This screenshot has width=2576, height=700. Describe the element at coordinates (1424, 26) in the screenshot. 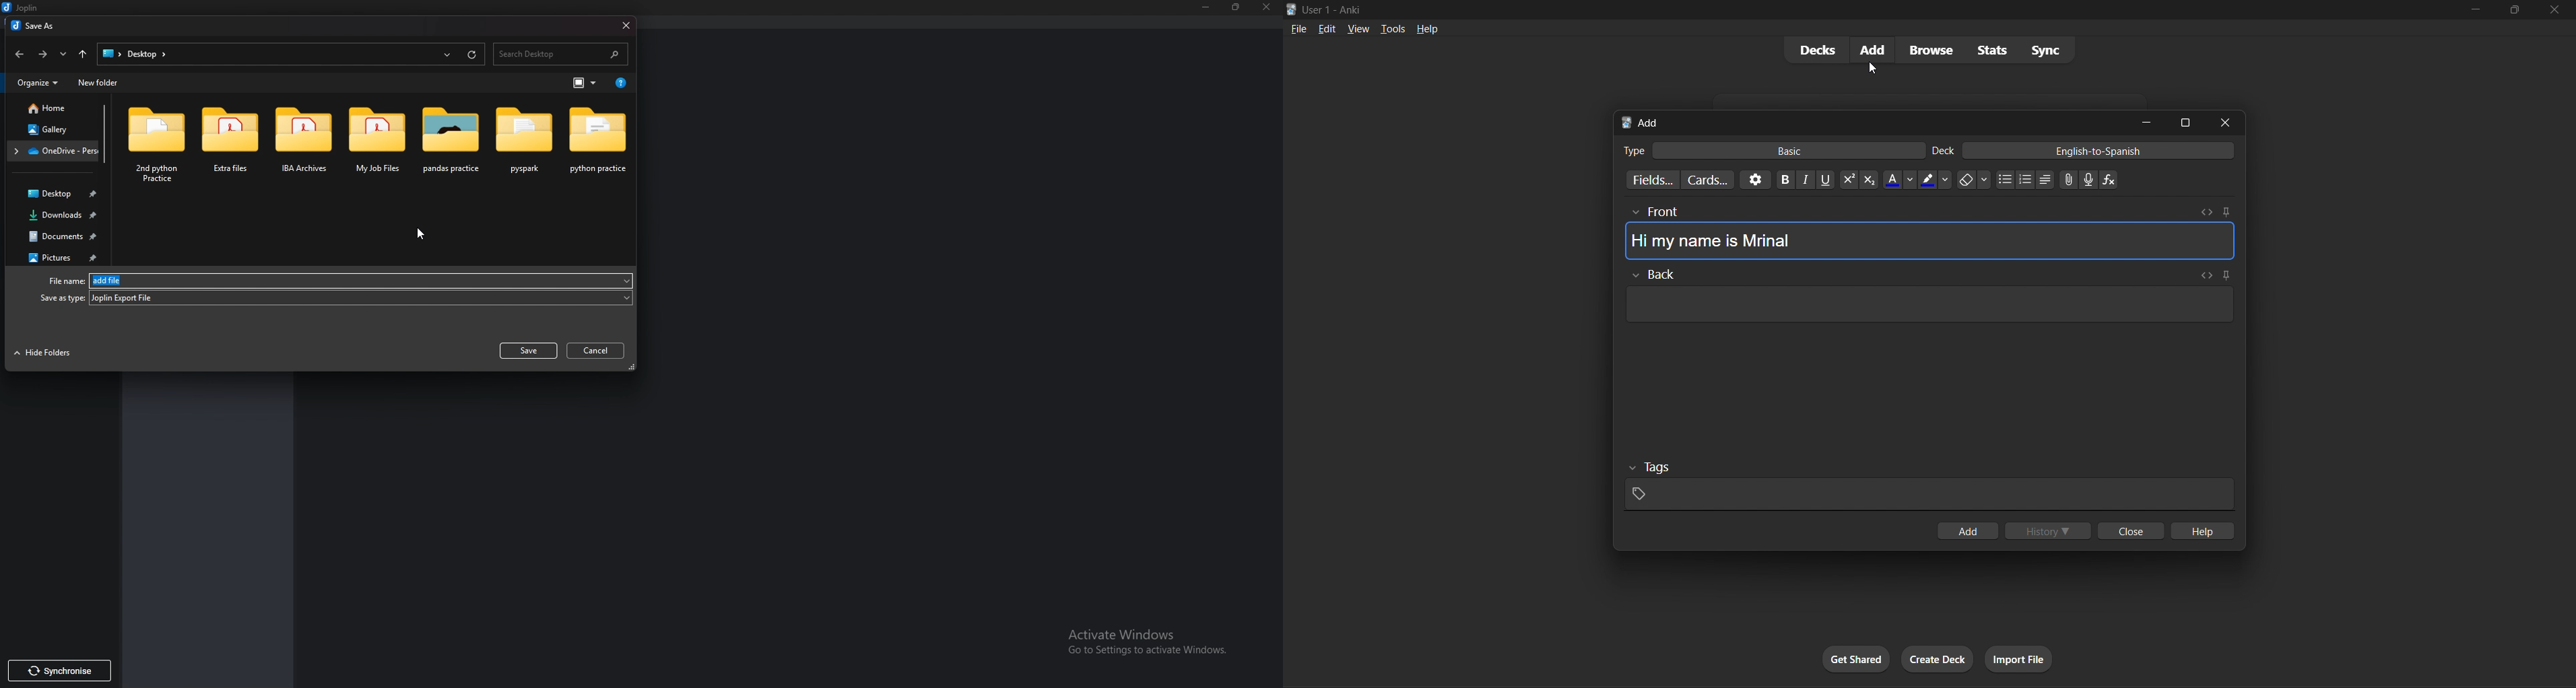

I see `help` at that location.